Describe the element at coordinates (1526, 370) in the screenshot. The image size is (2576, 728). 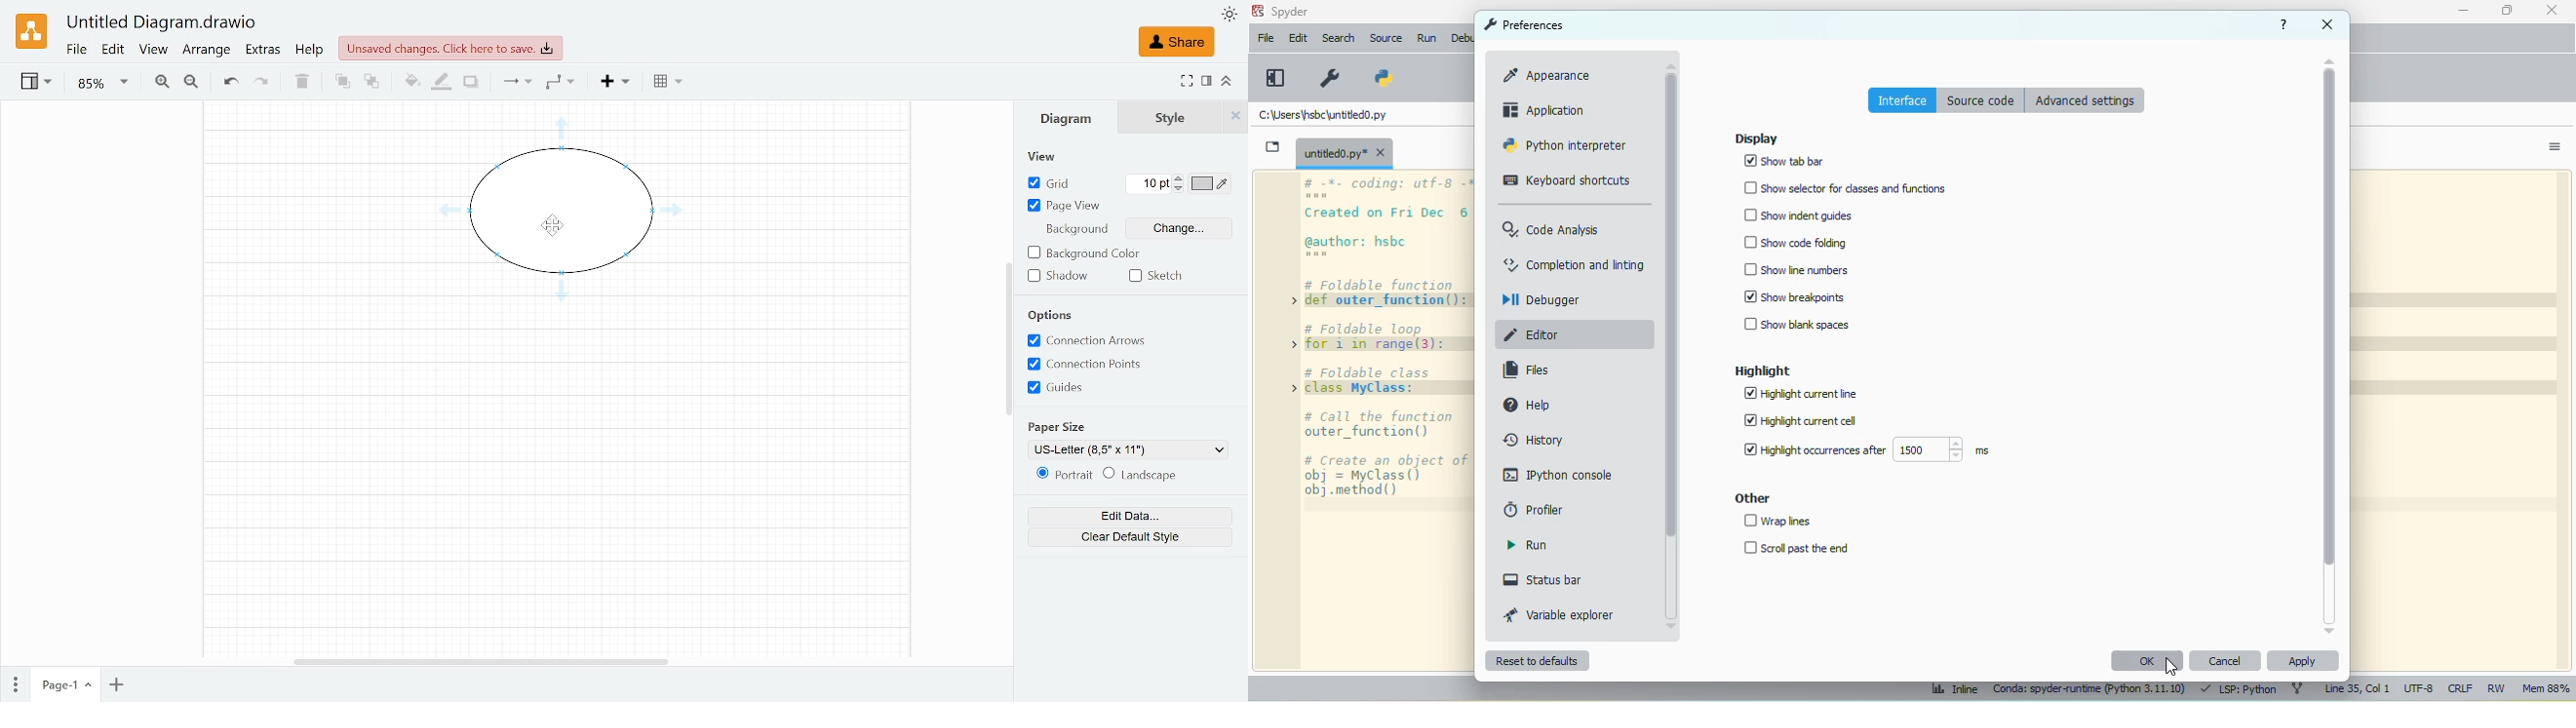
I see `files` at that location.